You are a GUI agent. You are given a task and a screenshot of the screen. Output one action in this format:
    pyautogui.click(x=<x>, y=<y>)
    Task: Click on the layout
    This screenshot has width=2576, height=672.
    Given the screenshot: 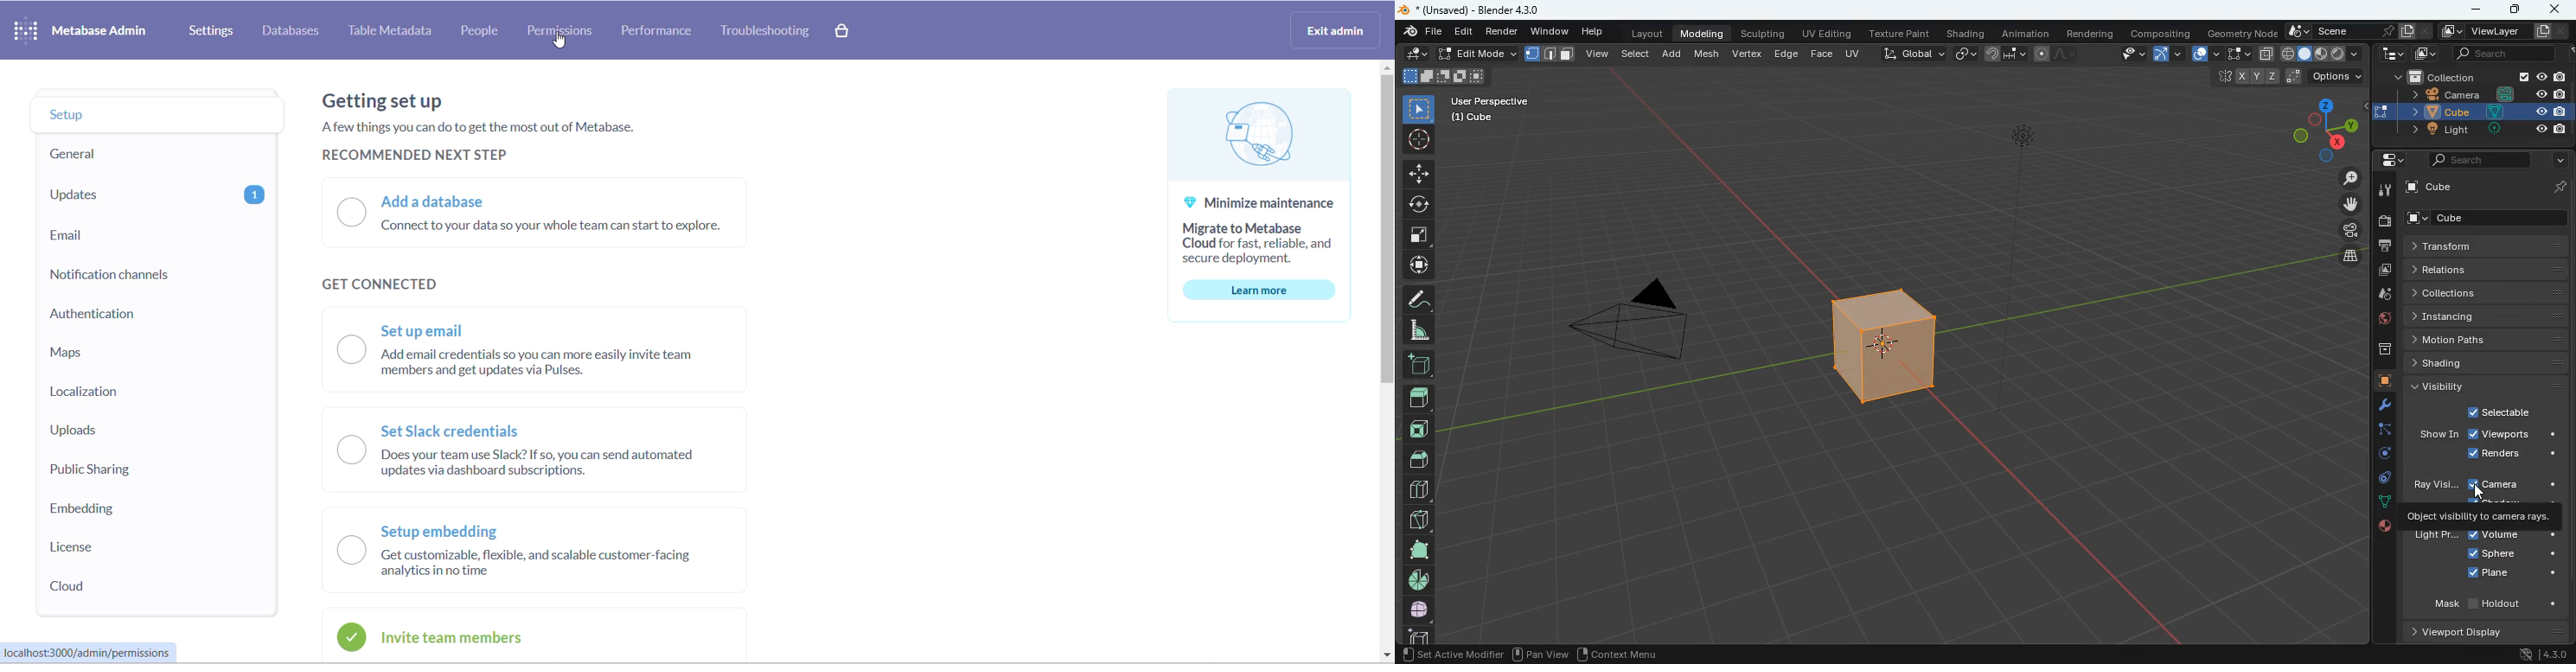 What is the action you would take?
    pyautogui.click(x=2322, y=55)
    